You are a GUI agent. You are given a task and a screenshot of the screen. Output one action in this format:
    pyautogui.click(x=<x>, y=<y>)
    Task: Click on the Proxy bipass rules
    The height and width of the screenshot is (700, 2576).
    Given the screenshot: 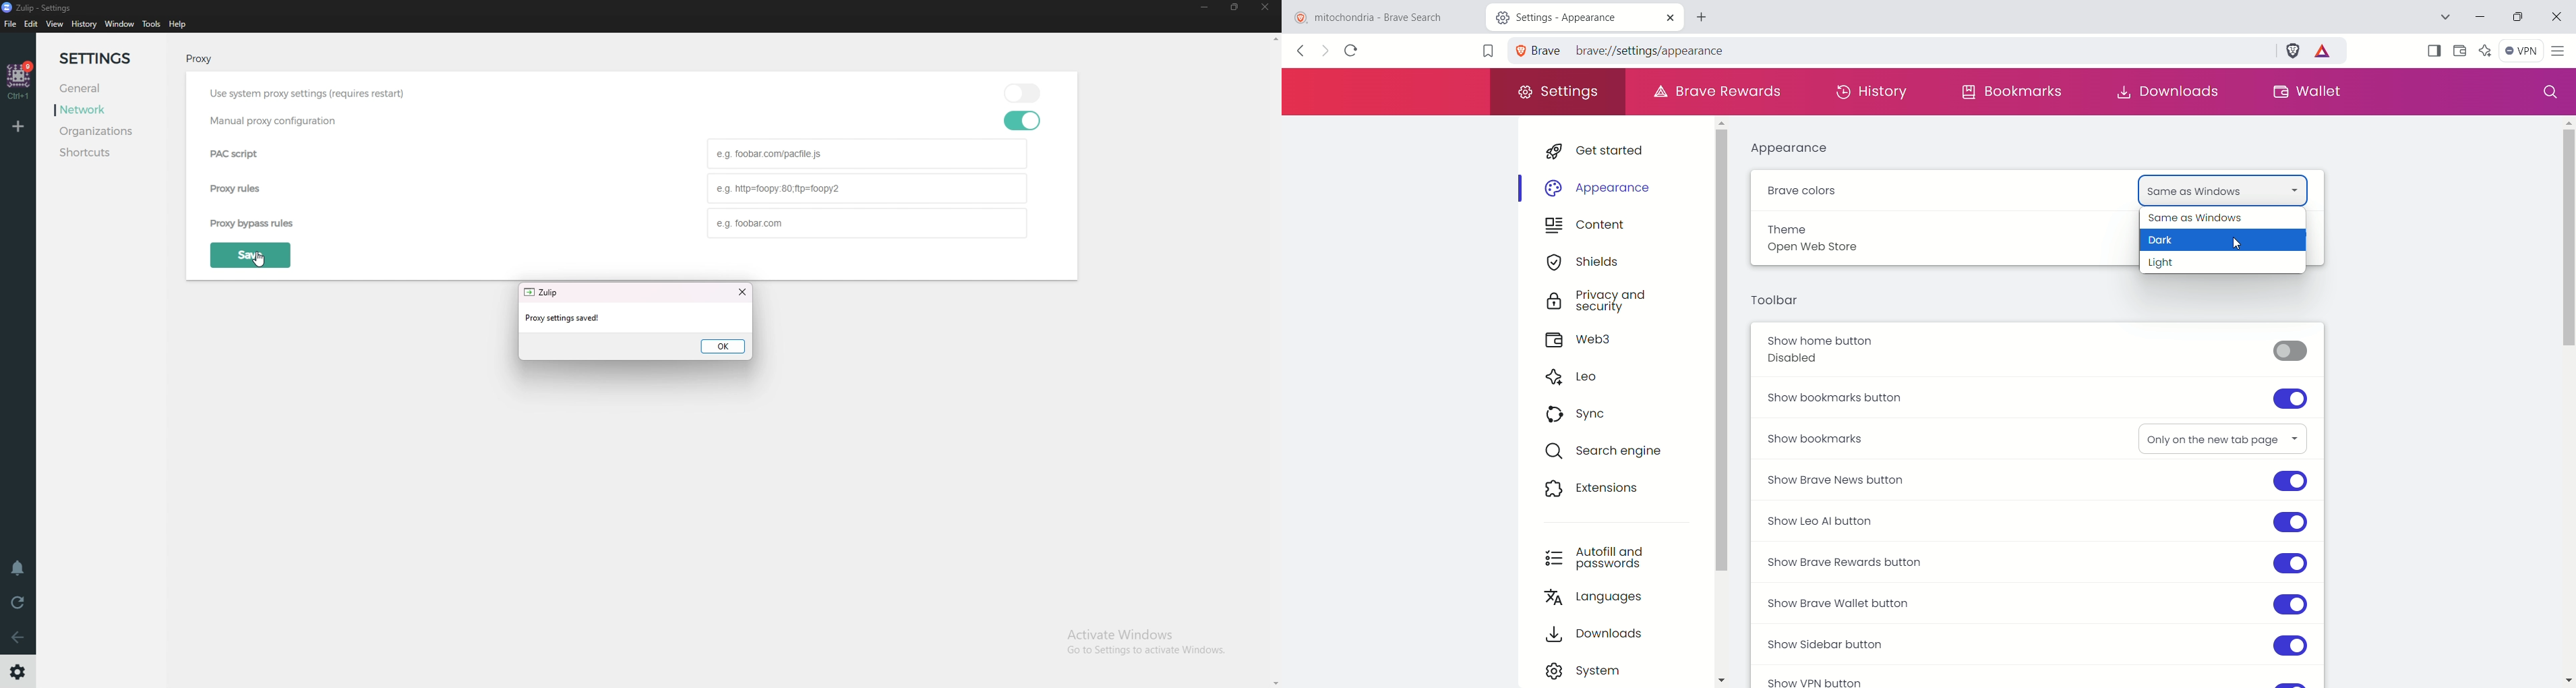 What is the action you would take?
    pyautogui.click(x=294, y=222)
    